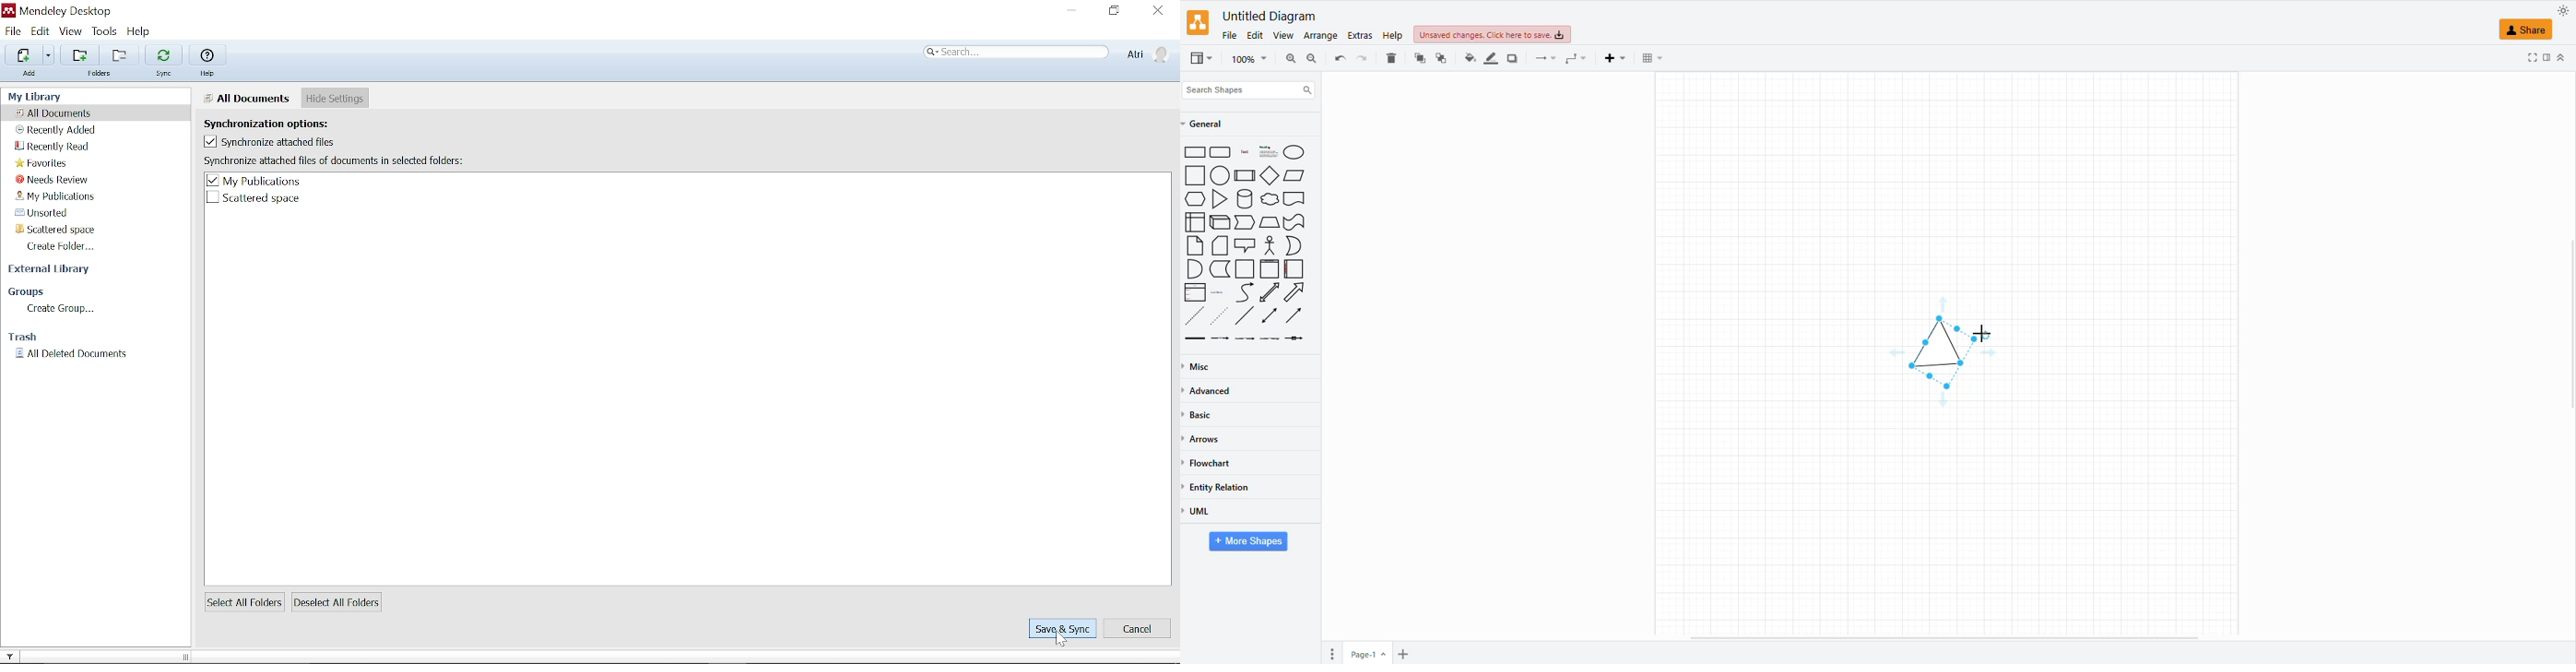  What do you see at coordinates (57, 197) in the screenshot?
I see `My publication` at bounding box center [57, 197].